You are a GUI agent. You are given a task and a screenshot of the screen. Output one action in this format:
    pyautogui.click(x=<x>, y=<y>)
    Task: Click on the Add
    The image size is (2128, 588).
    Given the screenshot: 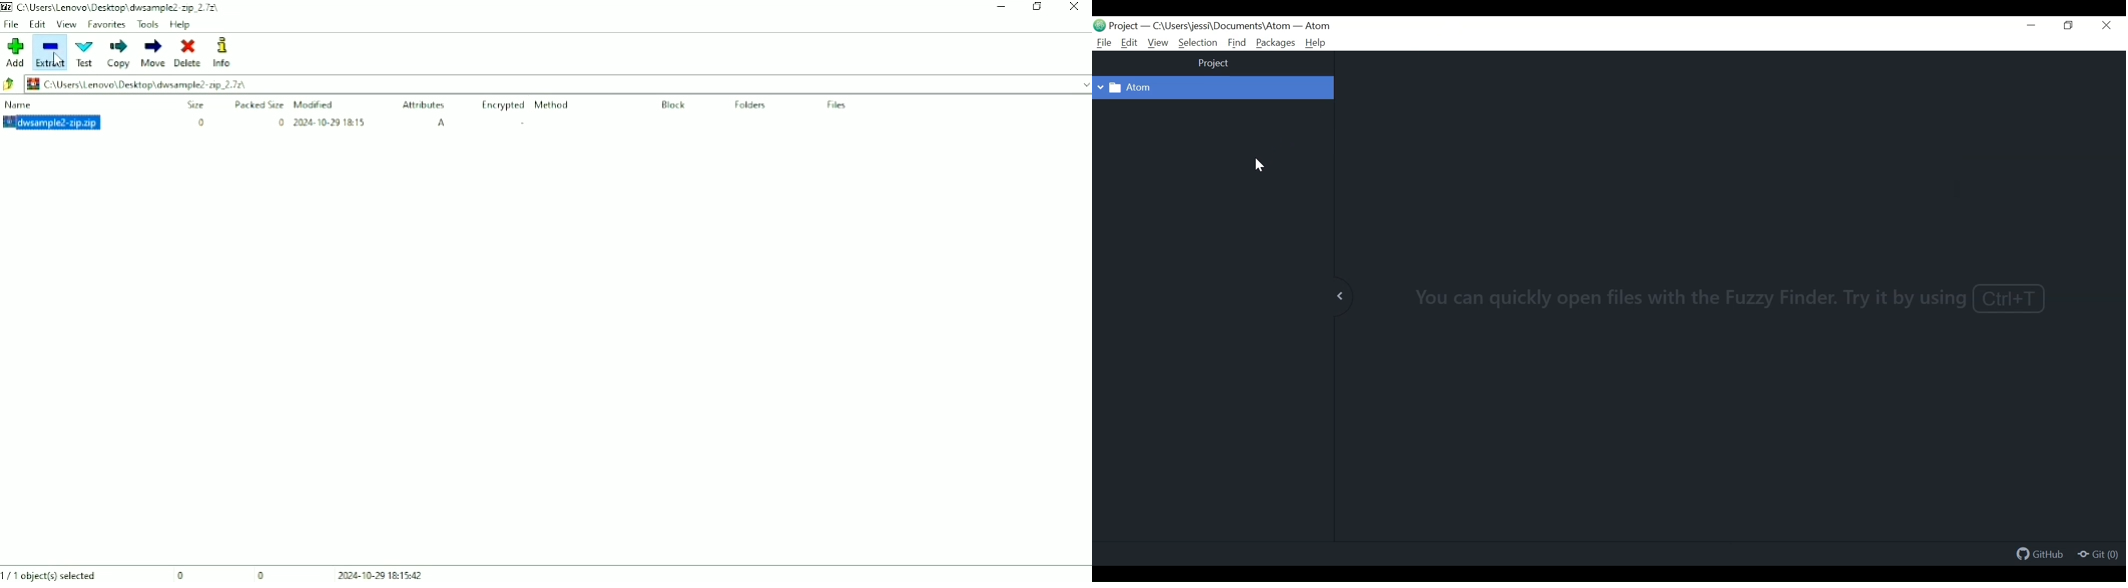 What is the action you would take?
    pyautogui.click(x=14, y=52)
    